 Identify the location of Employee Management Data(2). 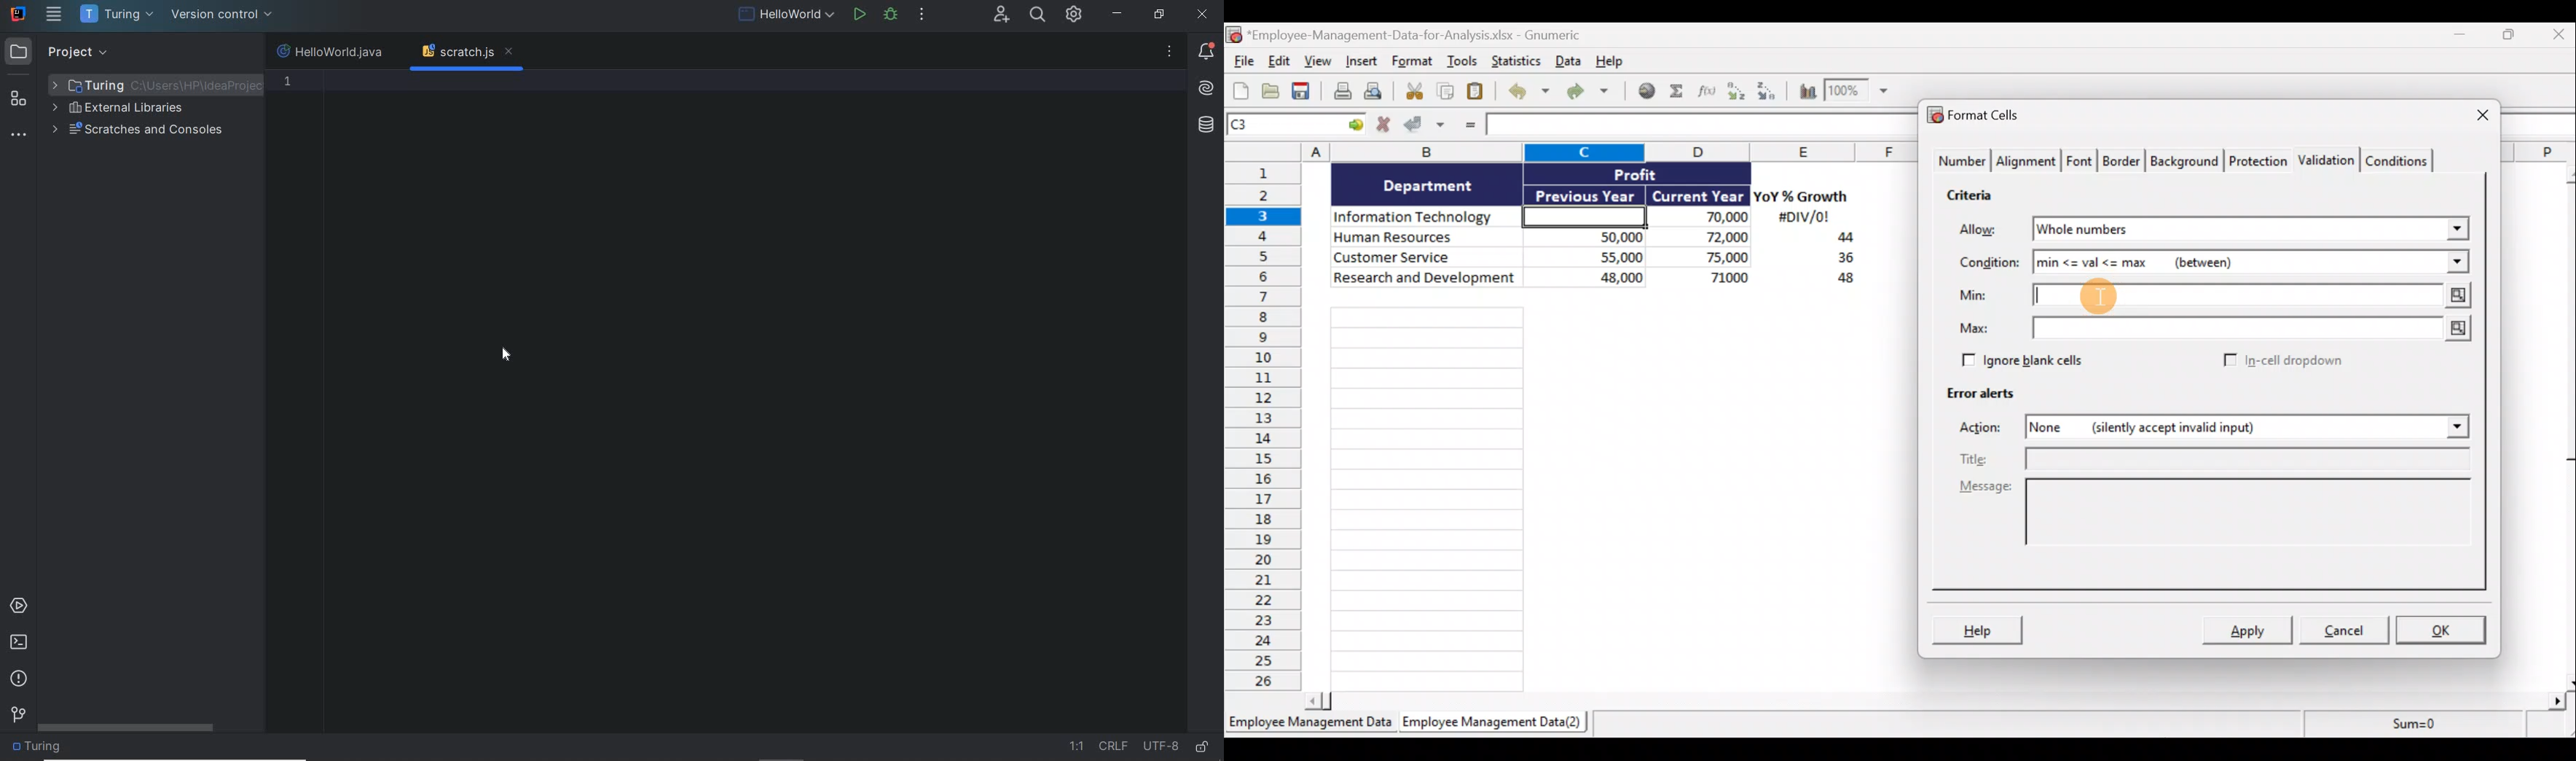
(1489, 724).